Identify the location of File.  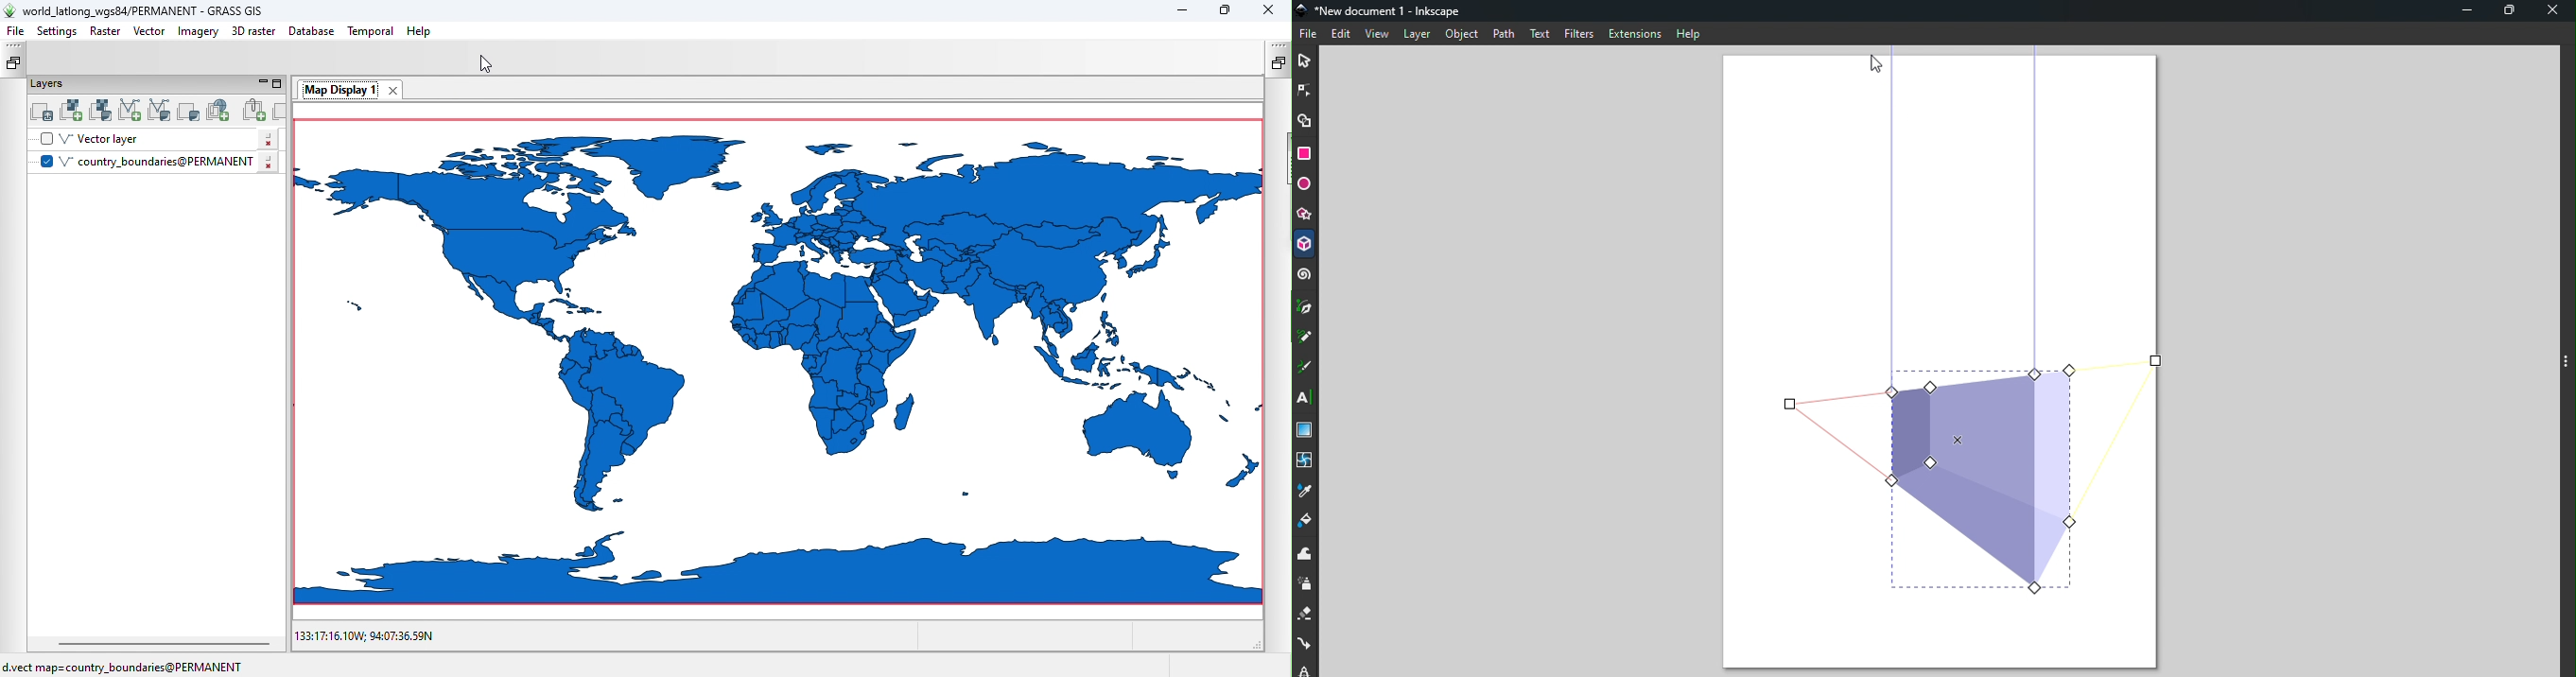
(1309, 35).